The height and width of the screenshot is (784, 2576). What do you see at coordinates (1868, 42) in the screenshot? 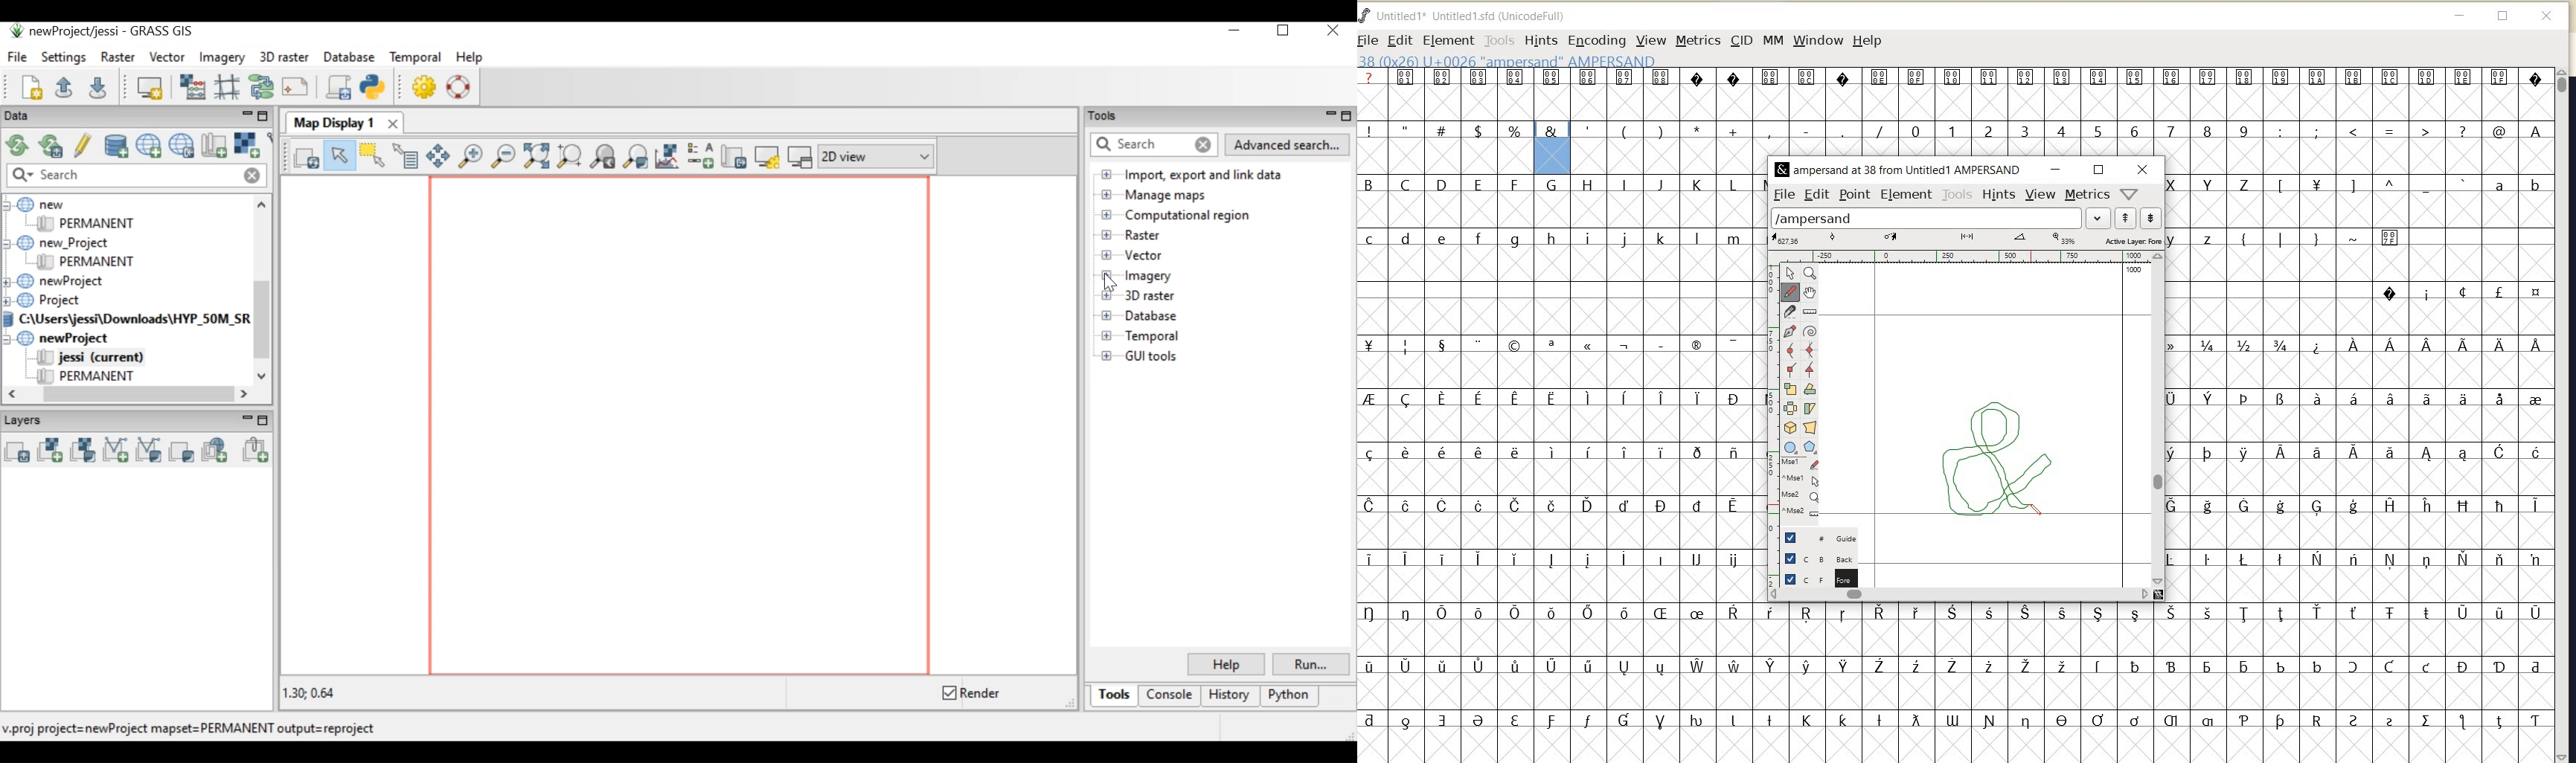
I see `HELP` at bounding box center [1868, 42].